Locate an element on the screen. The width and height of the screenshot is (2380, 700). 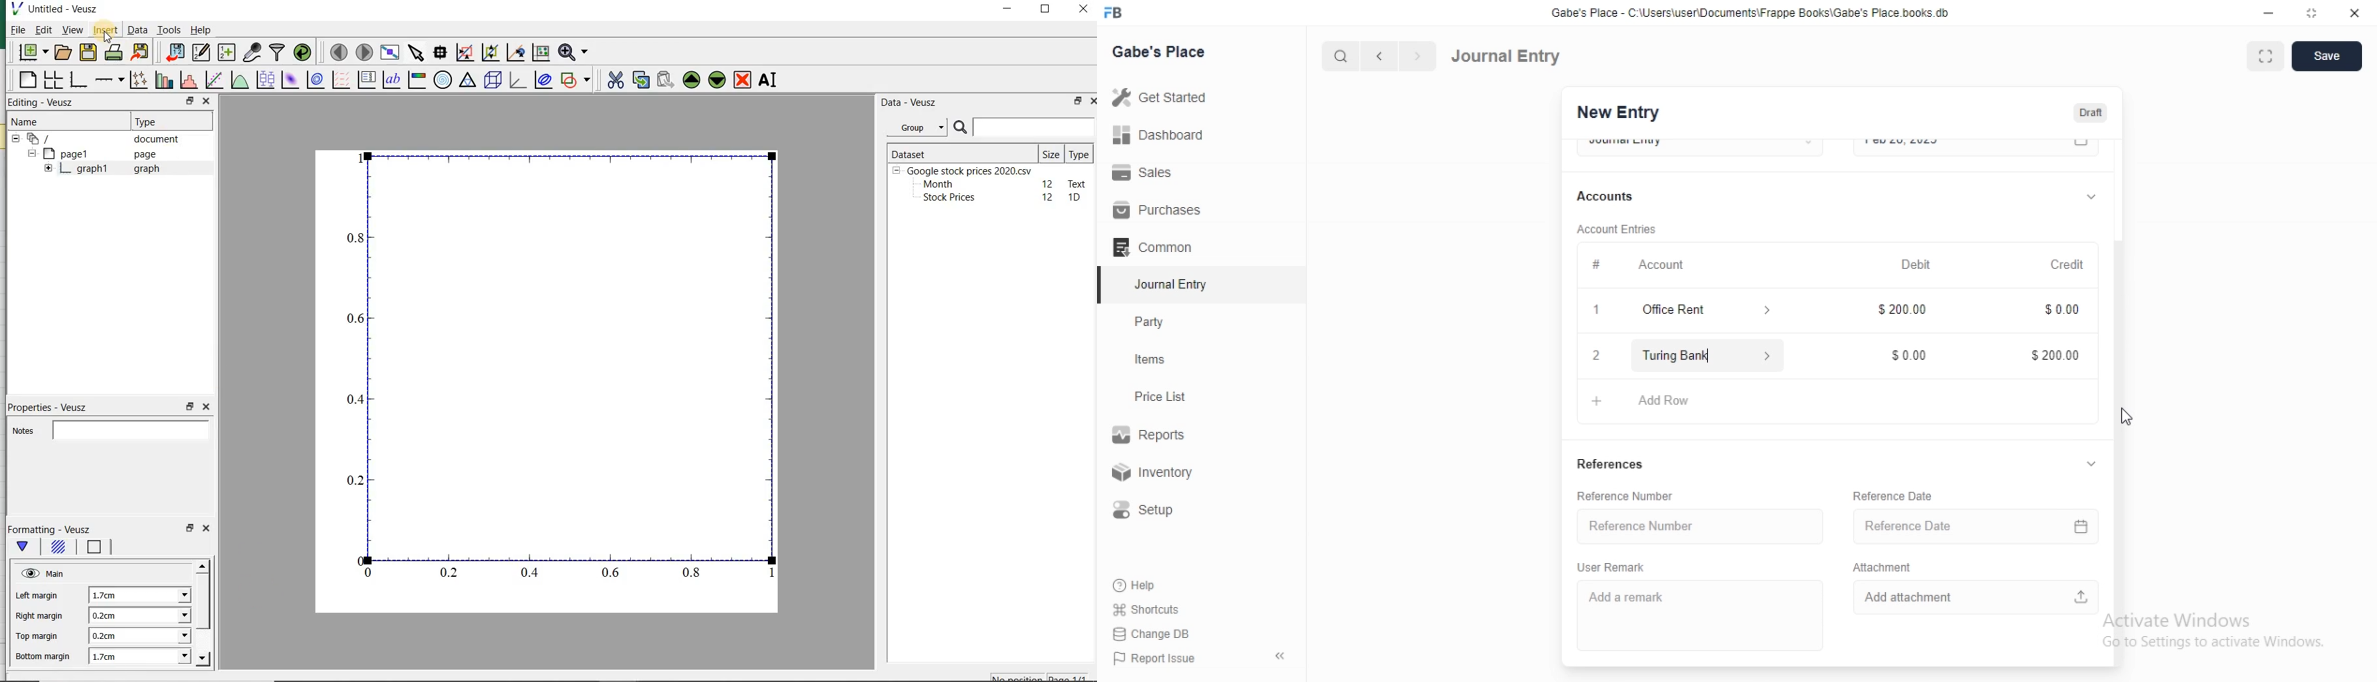
New Entry is located at coordinates (1618, 113).